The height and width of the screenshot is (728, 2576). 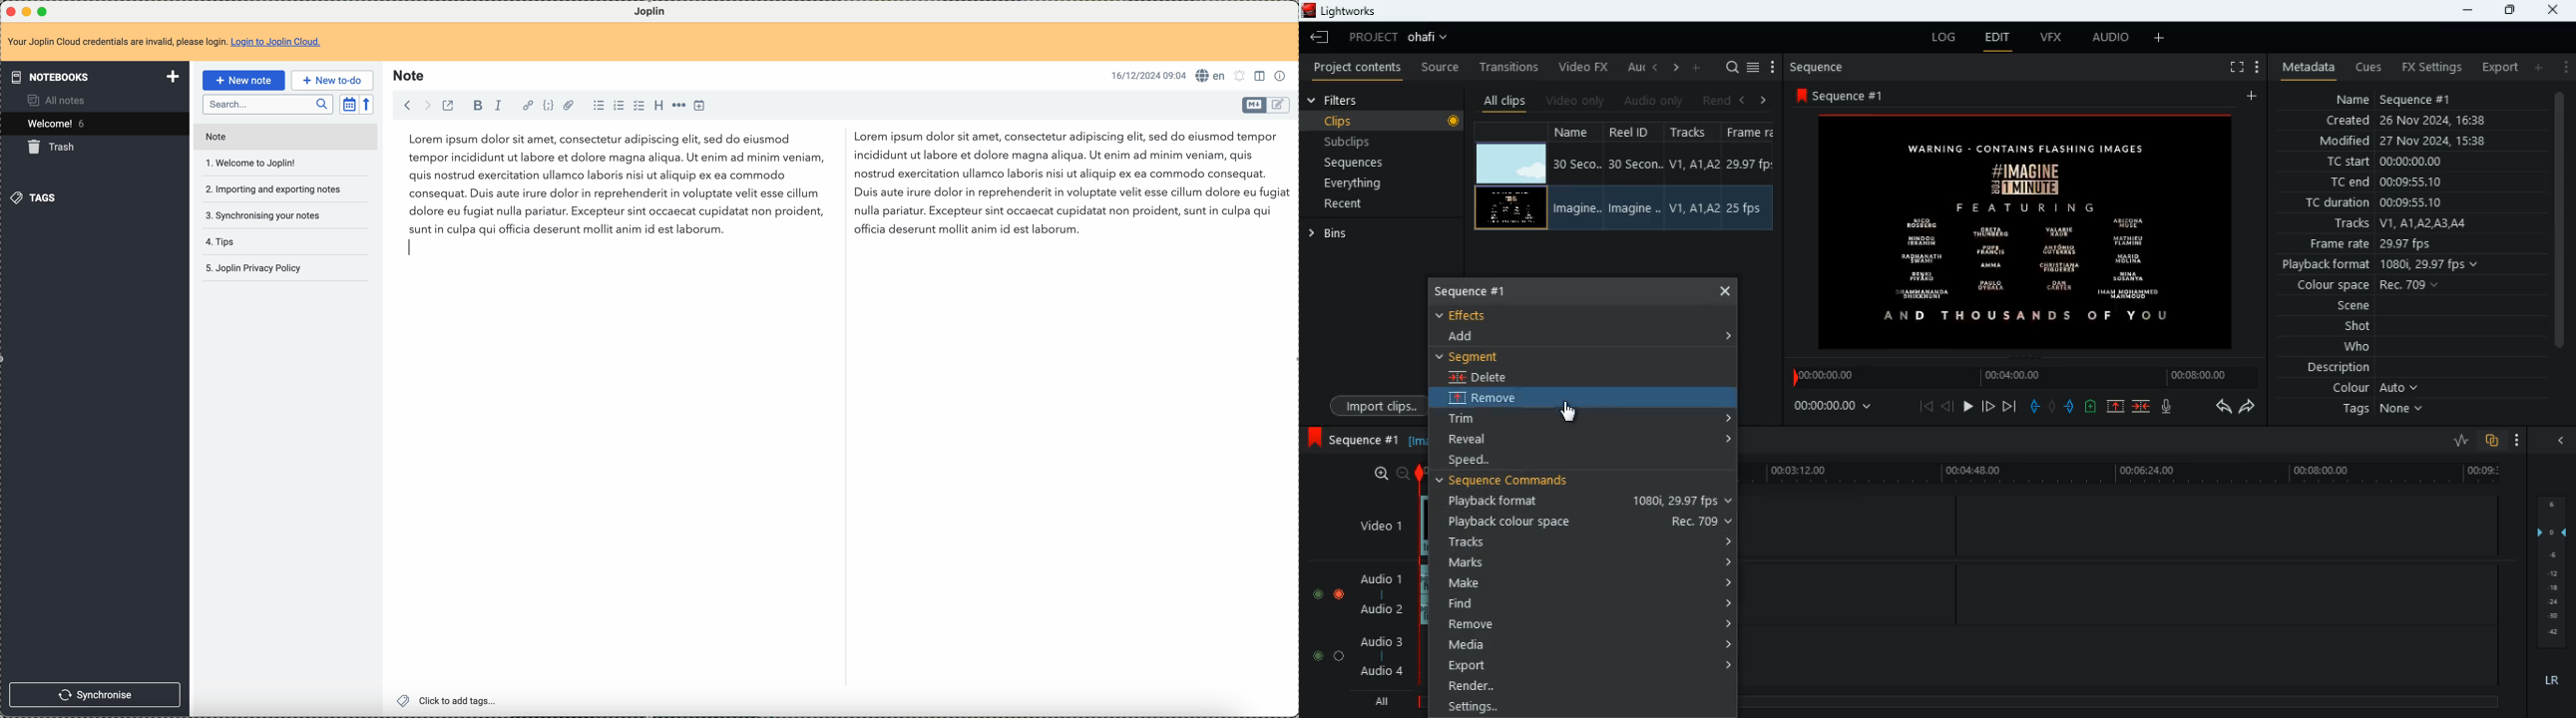 I want to click on add, so click(x=2257, y=96).